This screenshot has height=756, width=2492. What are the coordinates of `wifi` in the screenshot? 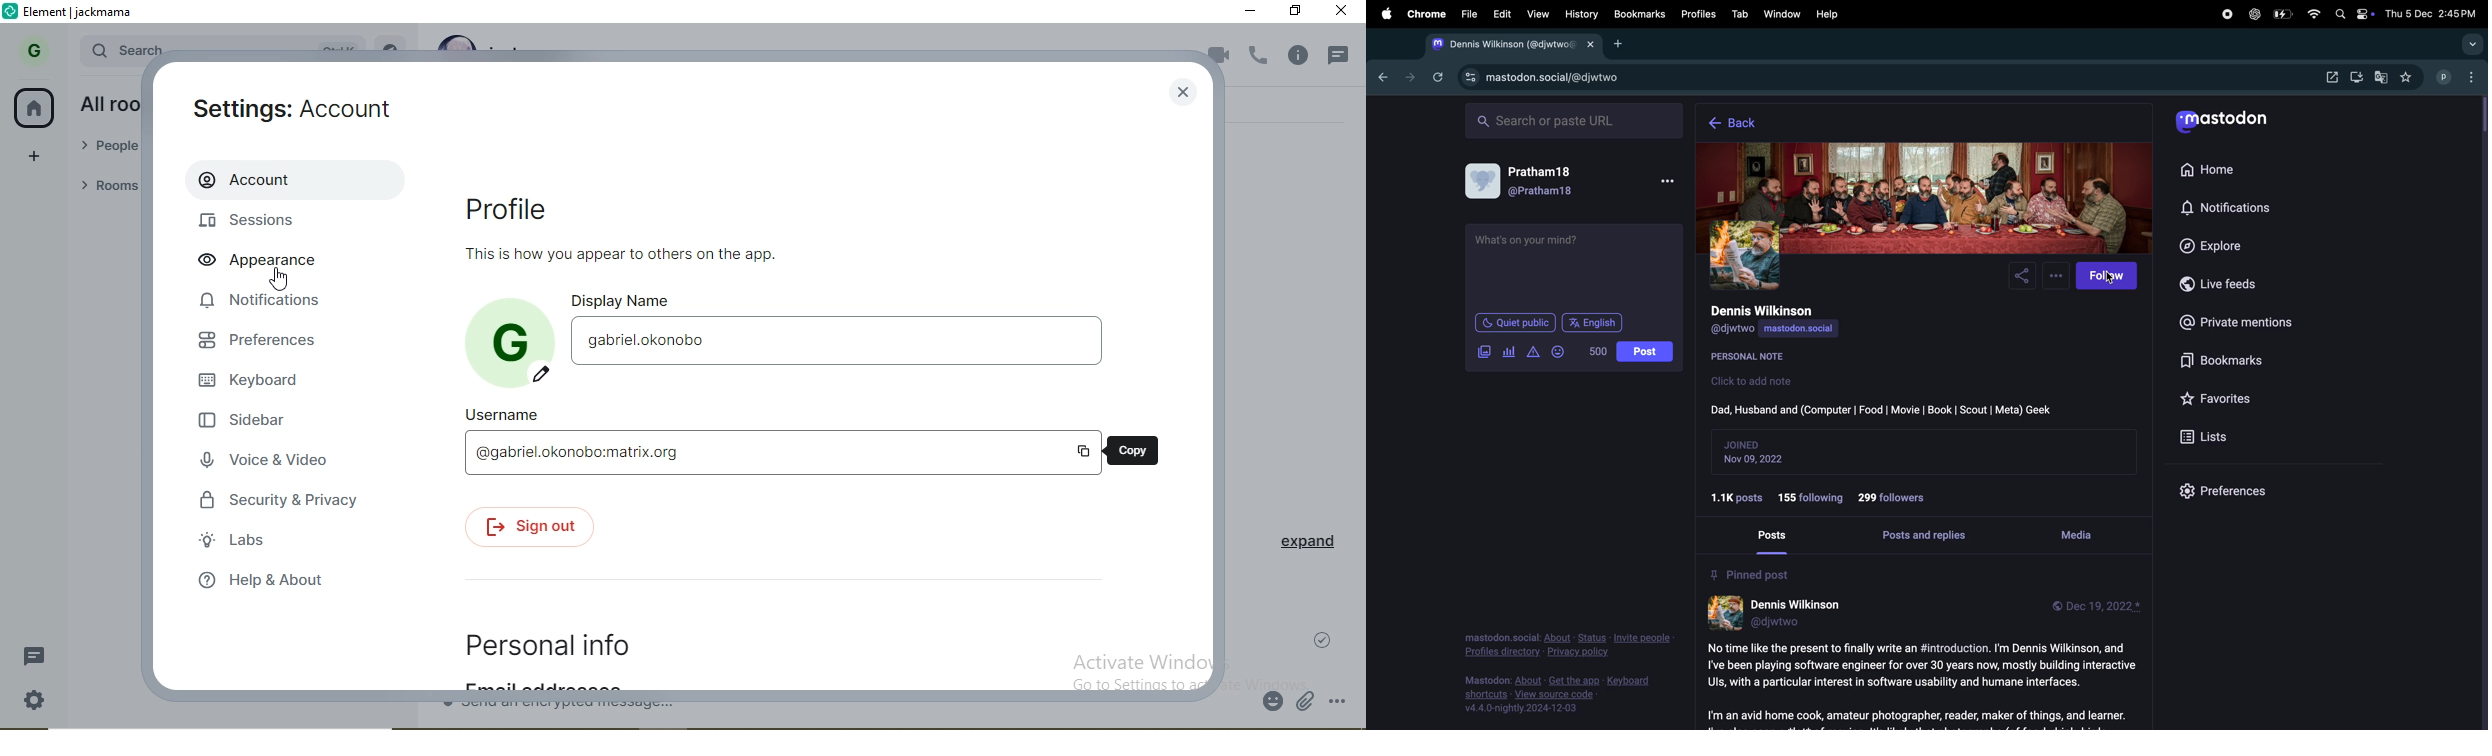 It's located at (2312, 15).